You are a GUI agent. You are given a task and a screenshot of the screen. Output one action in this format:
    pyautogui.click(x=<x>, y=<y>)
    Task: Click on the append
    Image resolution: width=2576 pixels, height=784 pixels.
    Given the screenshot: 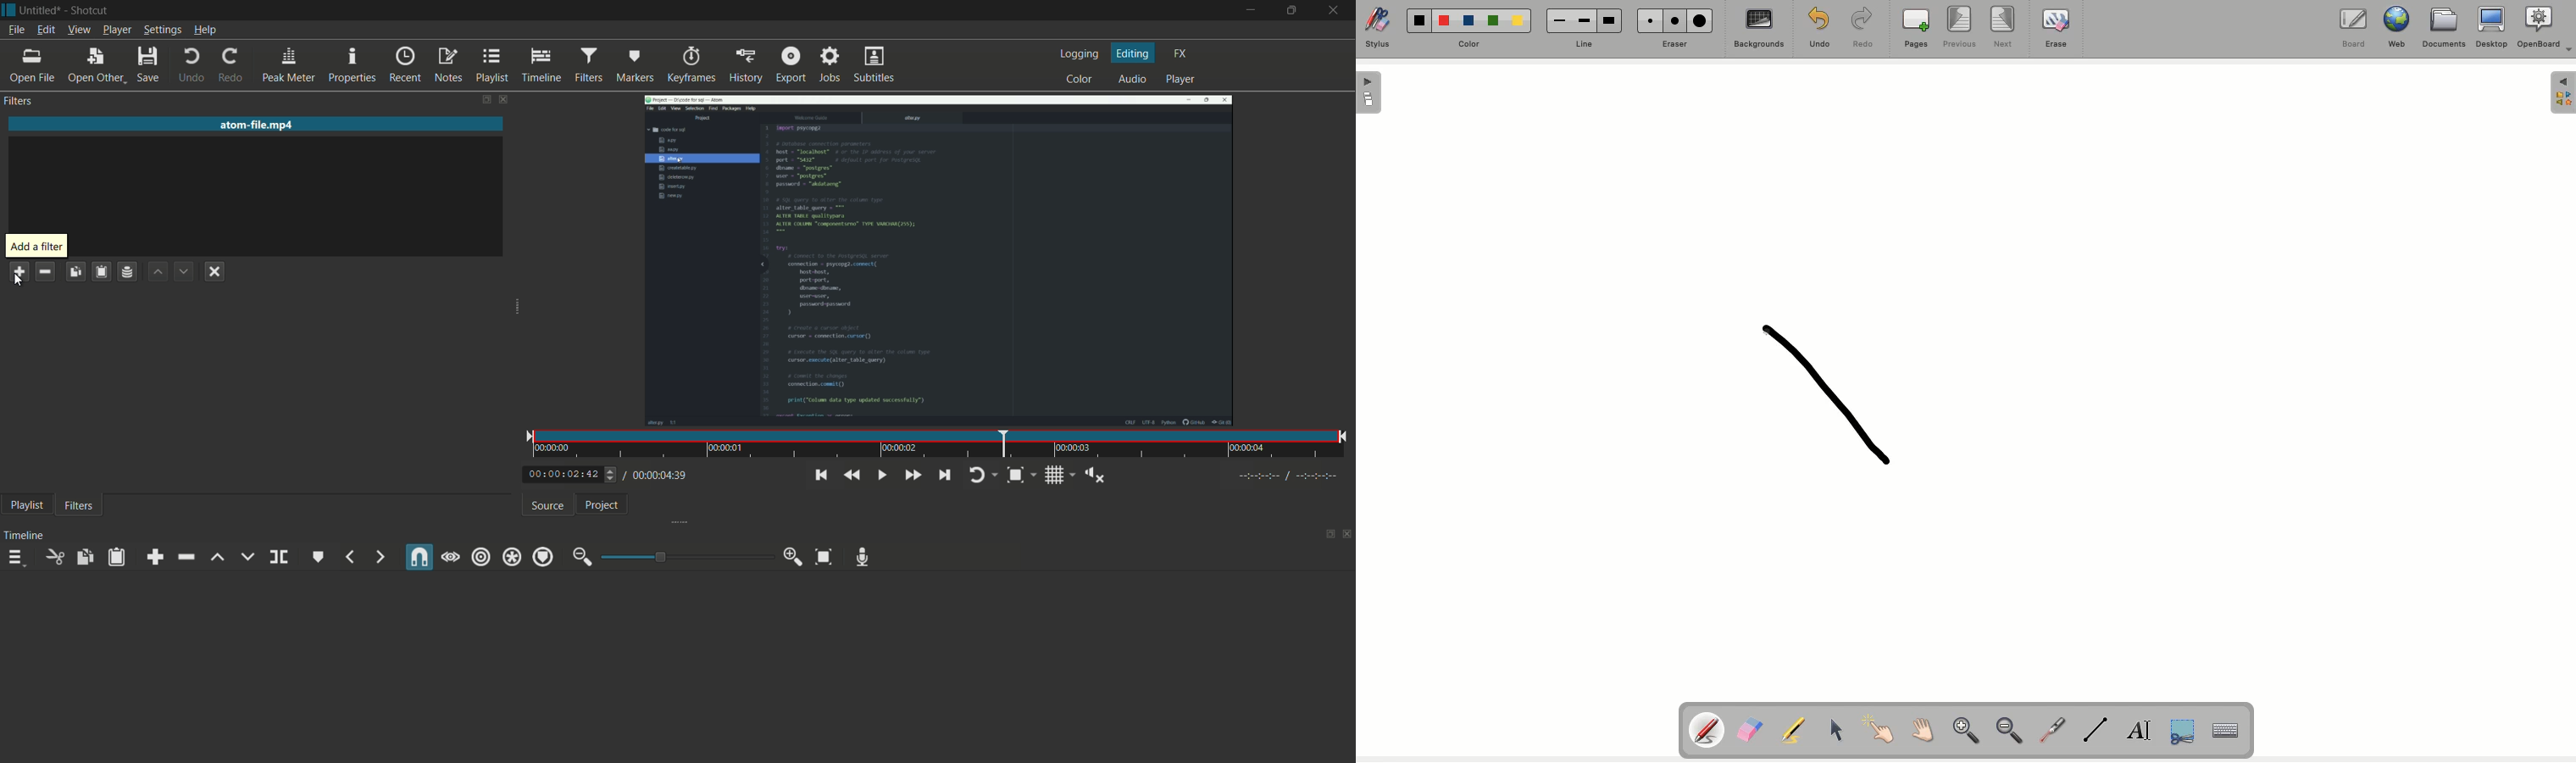 What is the action you would take?
    pyautogui.click(x=158, y=557)
    